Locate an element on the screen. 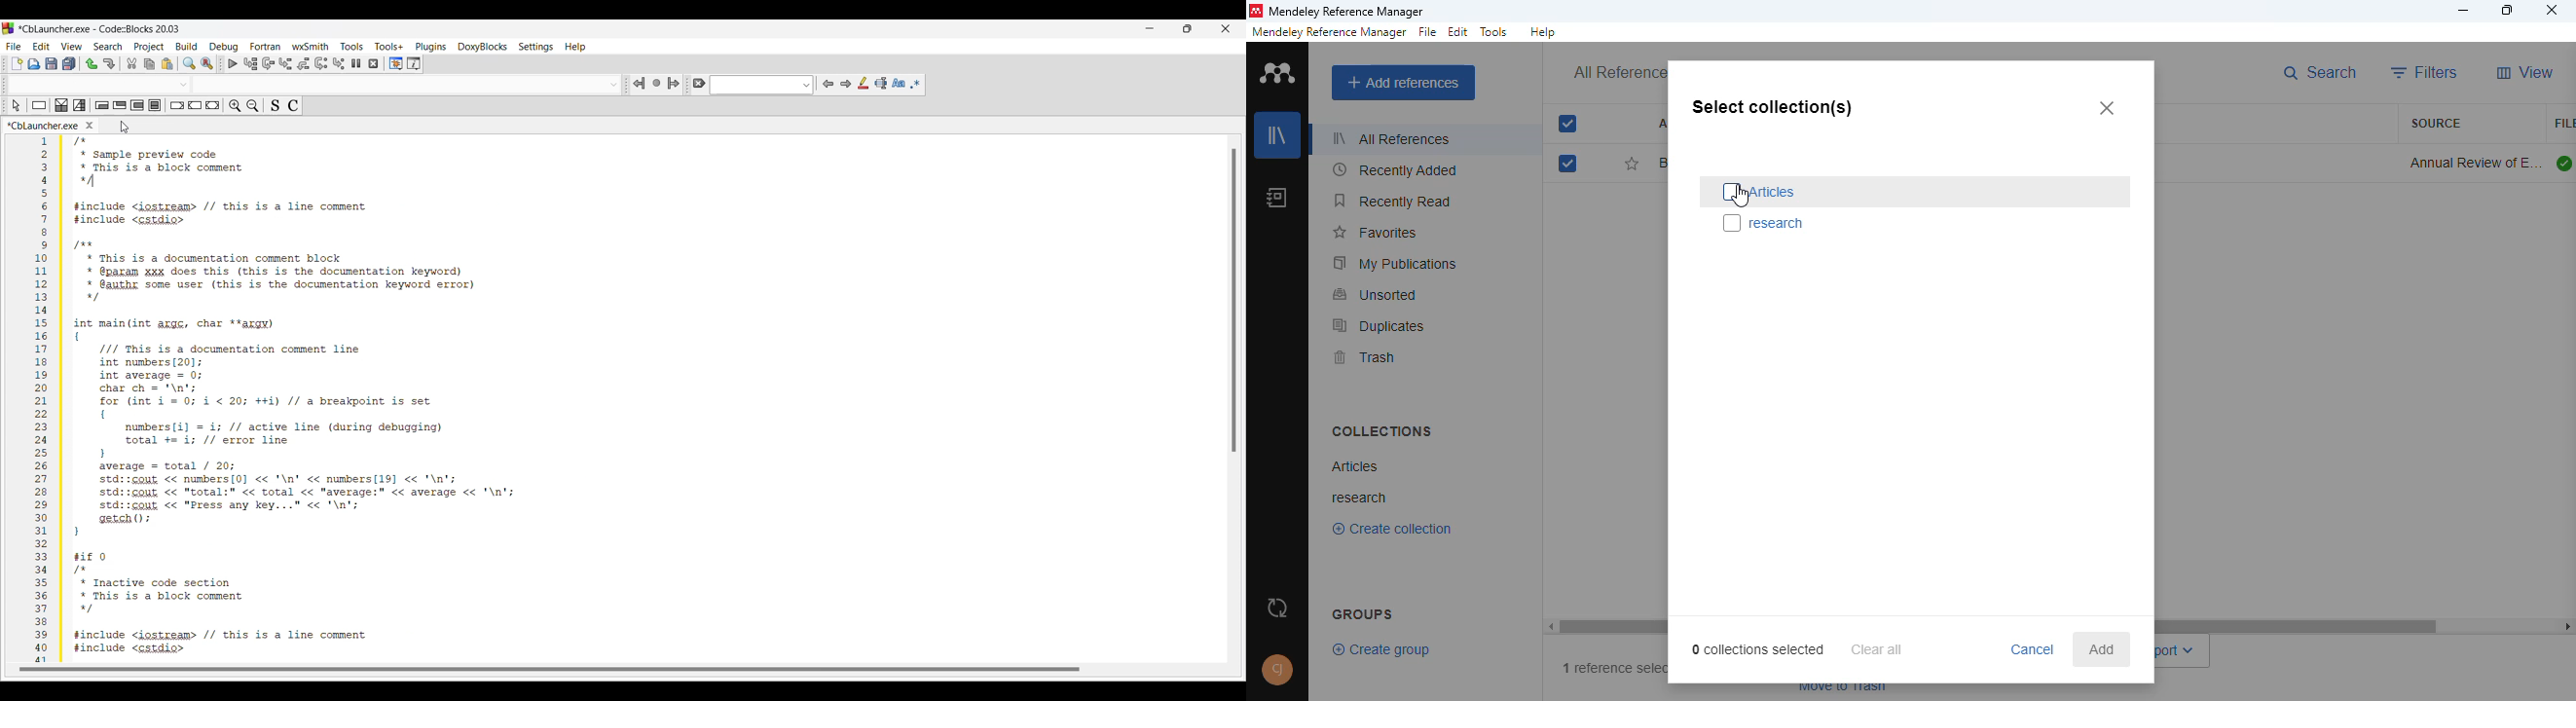 The image size is (2576, 728). cancel is located at coordinates (2034, 649).